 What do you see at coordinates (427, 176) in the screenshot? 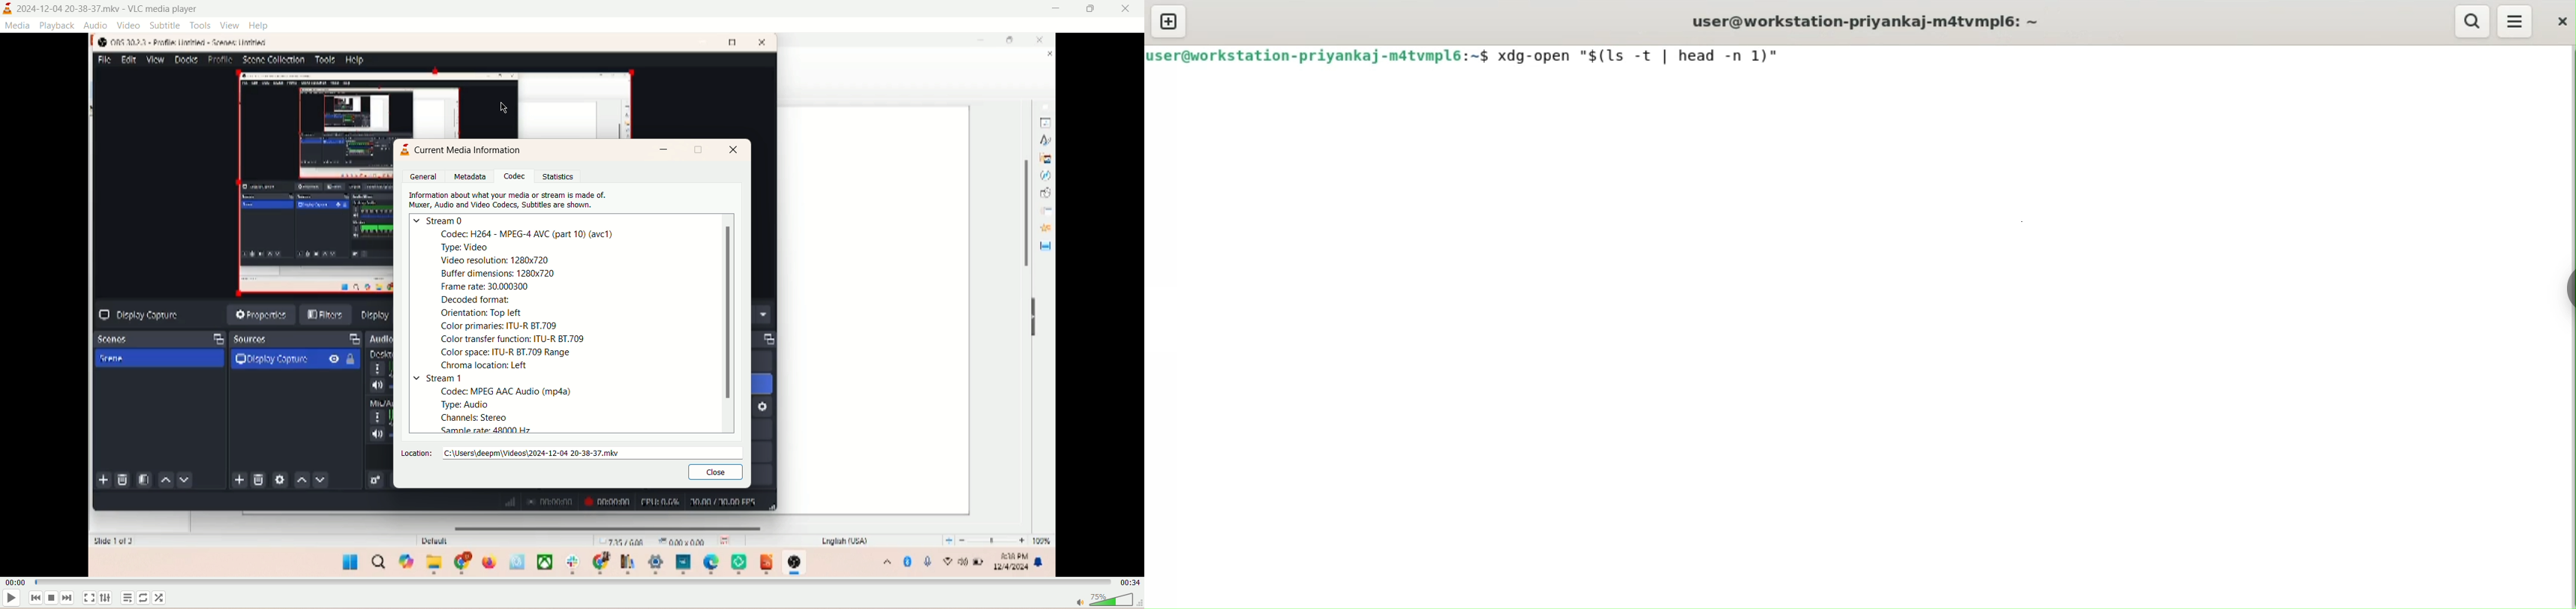
I see `general` at bounding box center [427, 176].